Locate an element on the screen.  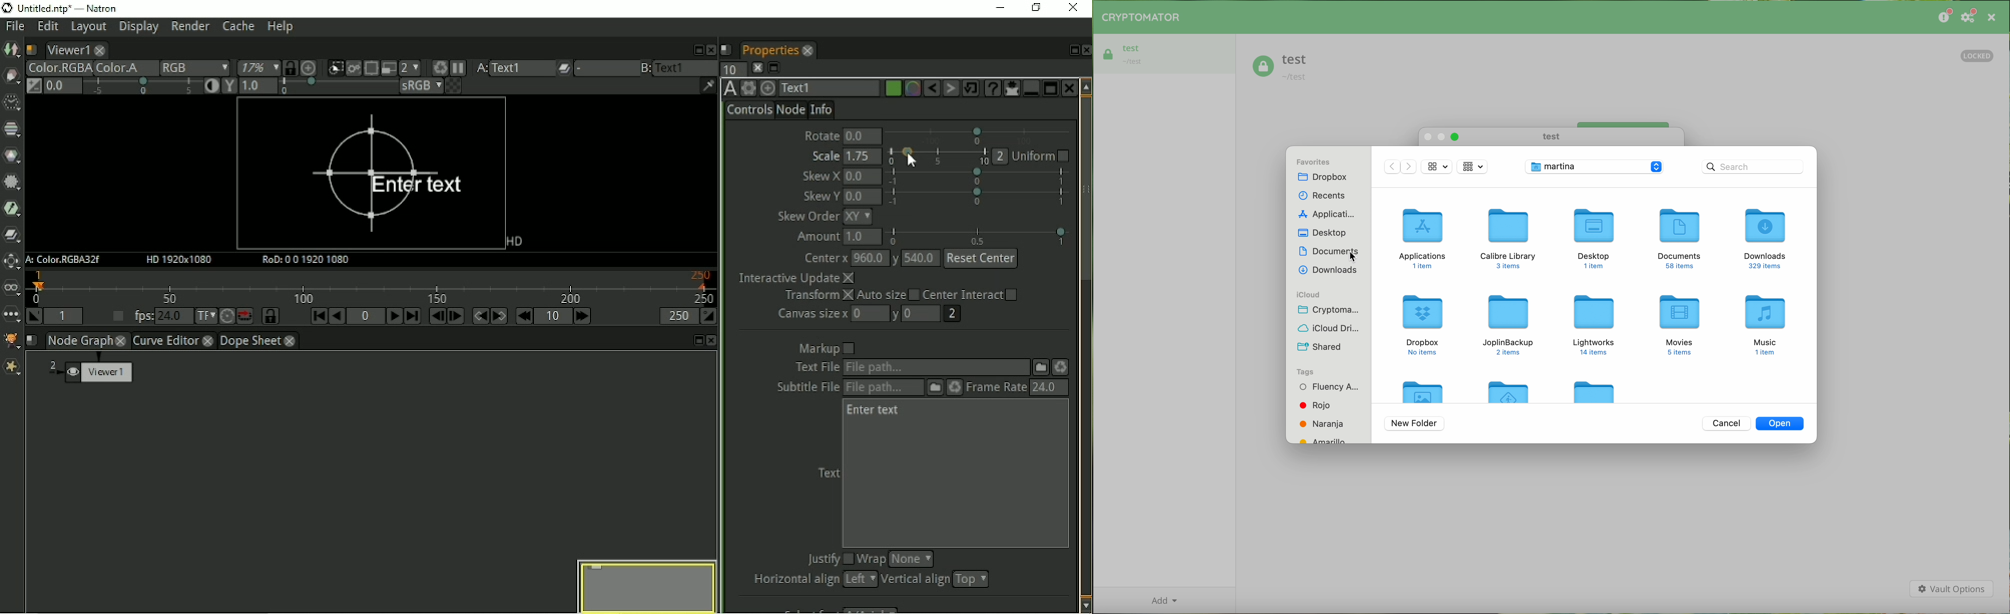
orange is located at coordinates (1322, 424).